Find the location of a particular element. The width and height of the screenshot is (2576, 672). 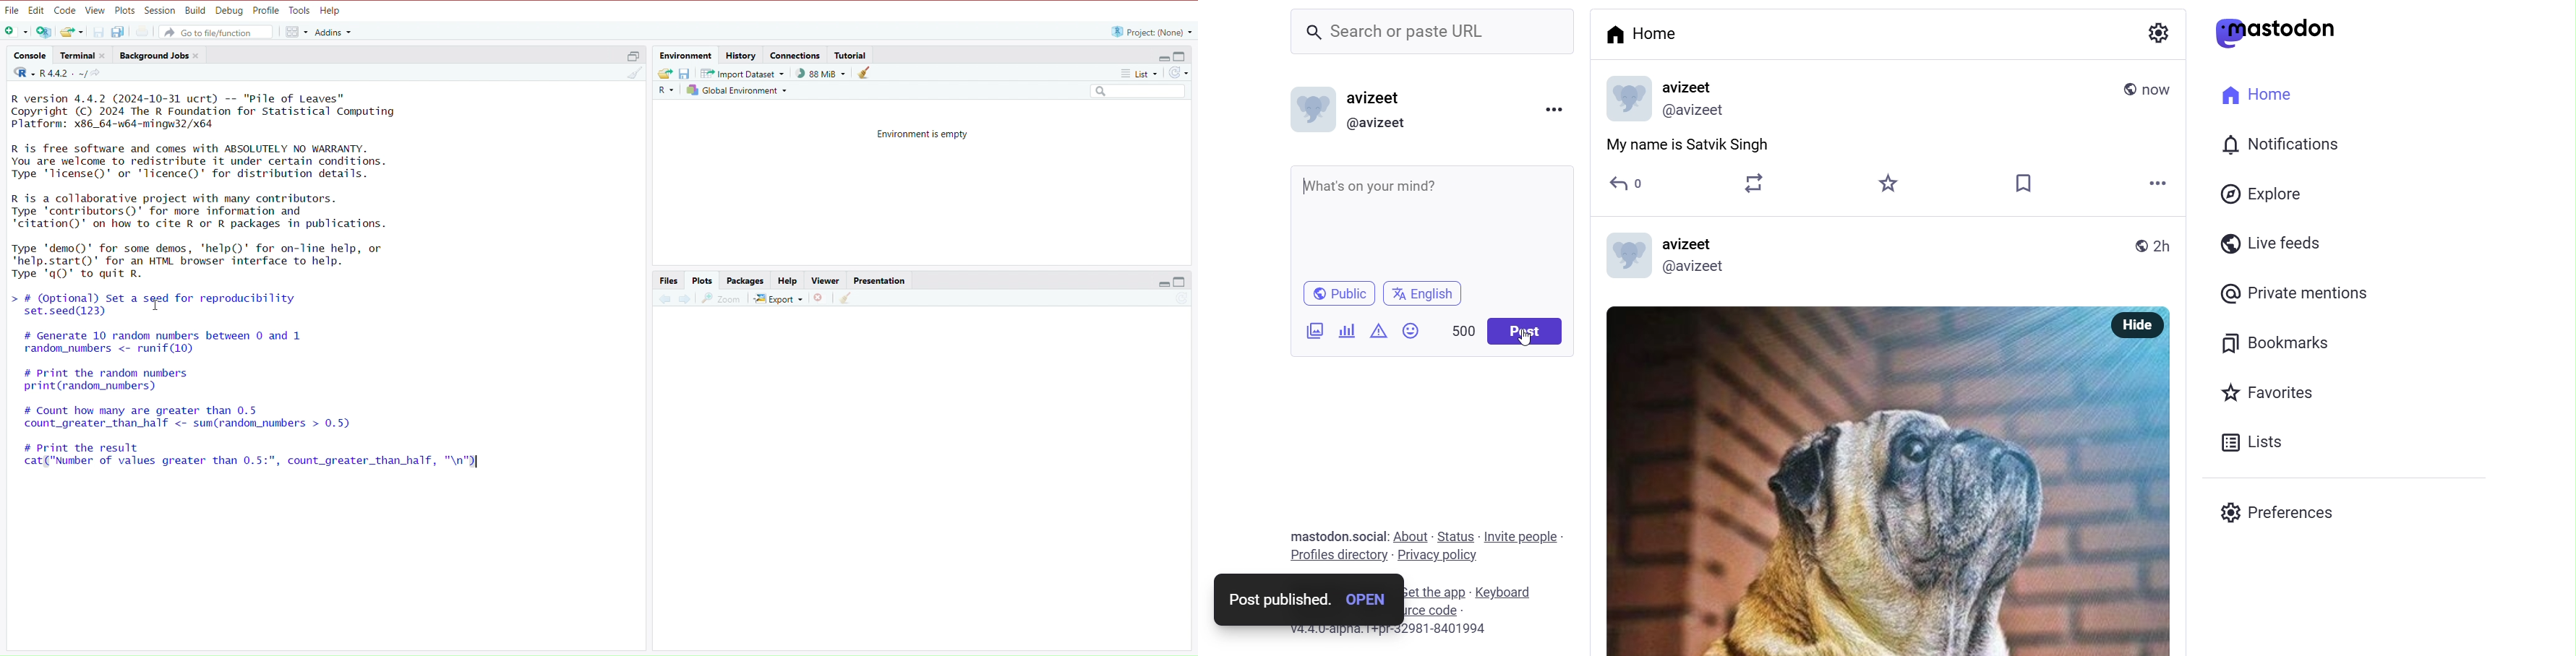

Help is located at coordinates (331, 10).